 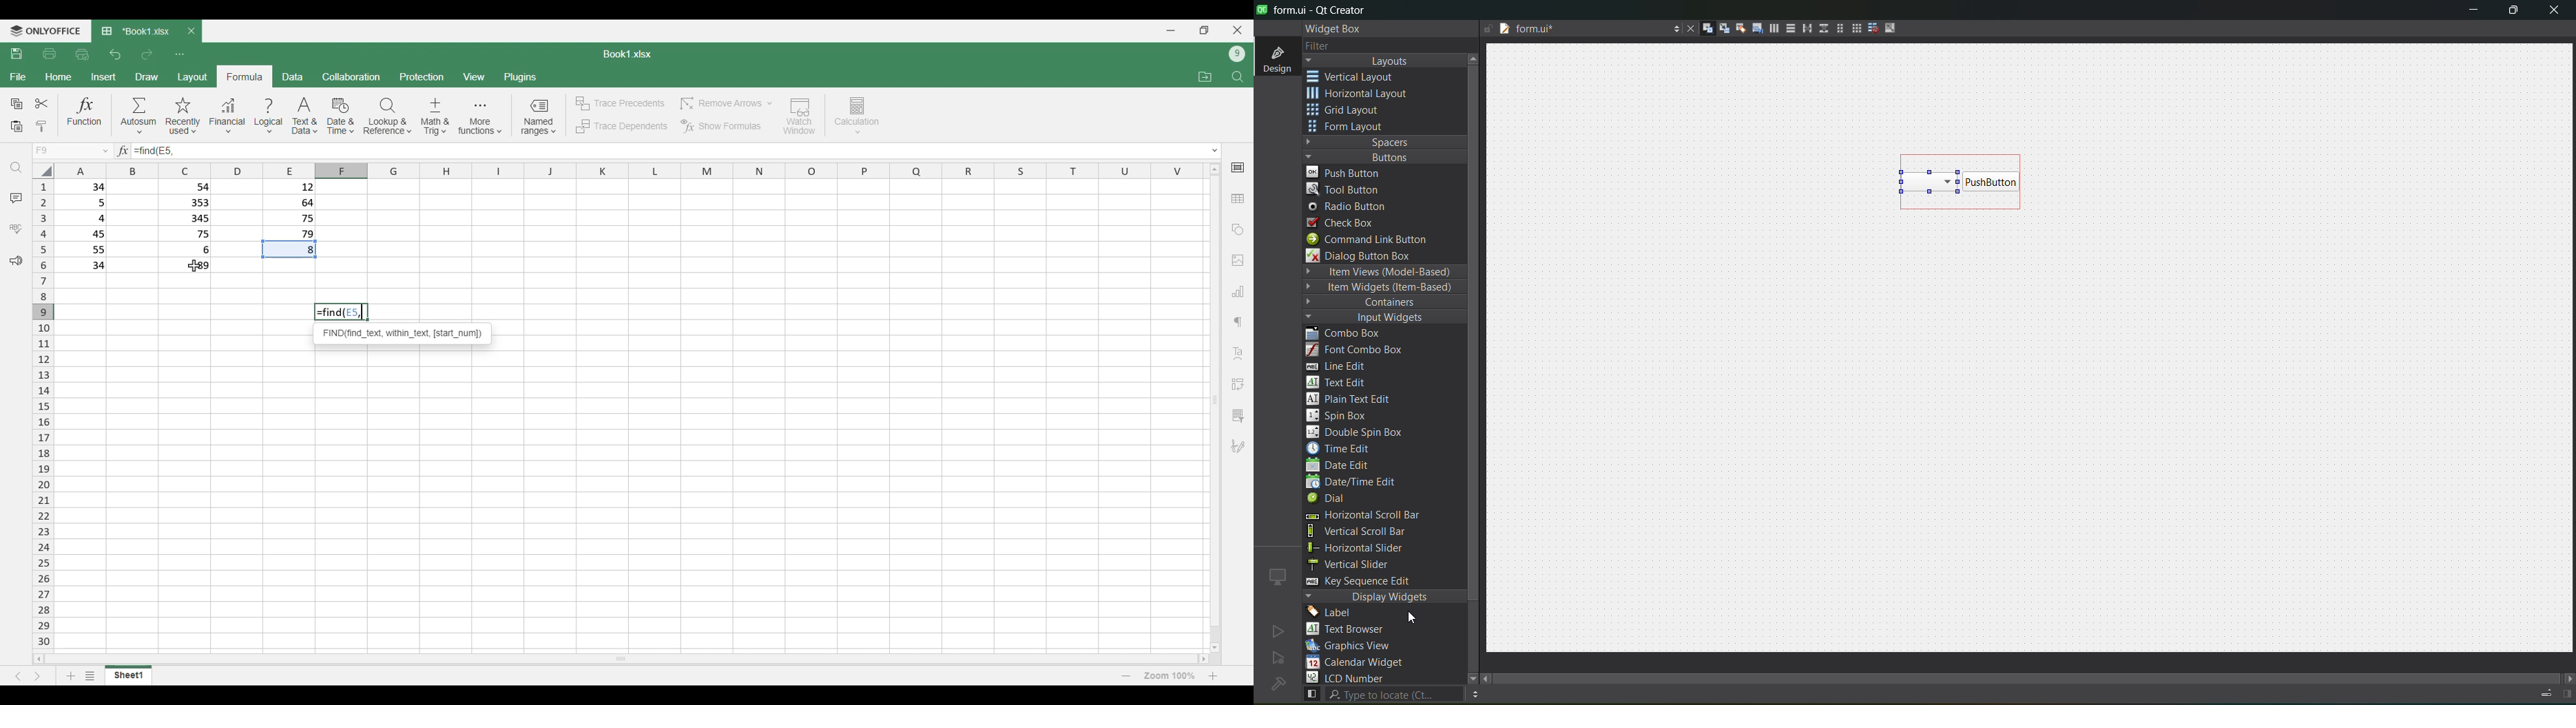 What do you see at coordinates (16, 127) in the screenshot?
I see `Paste` at bounding box center [16, 127].